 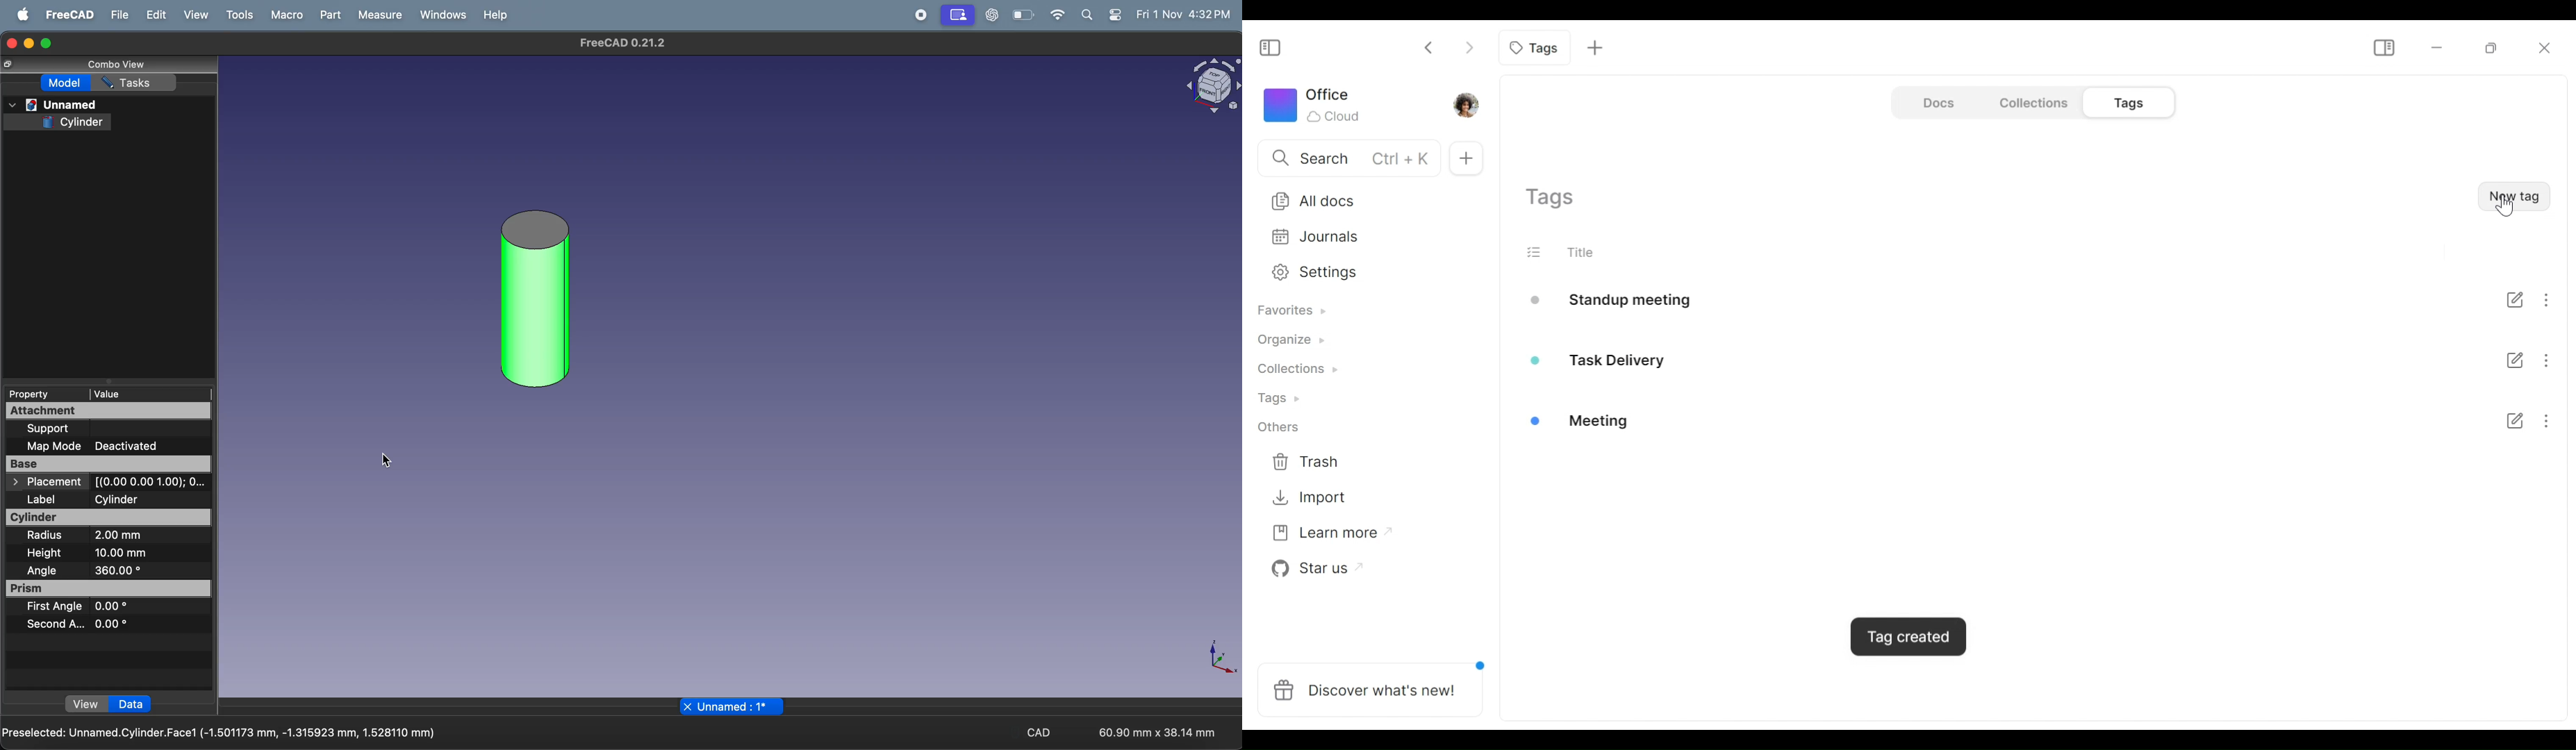 I want to click on closing window, so click(x=11, y=43).